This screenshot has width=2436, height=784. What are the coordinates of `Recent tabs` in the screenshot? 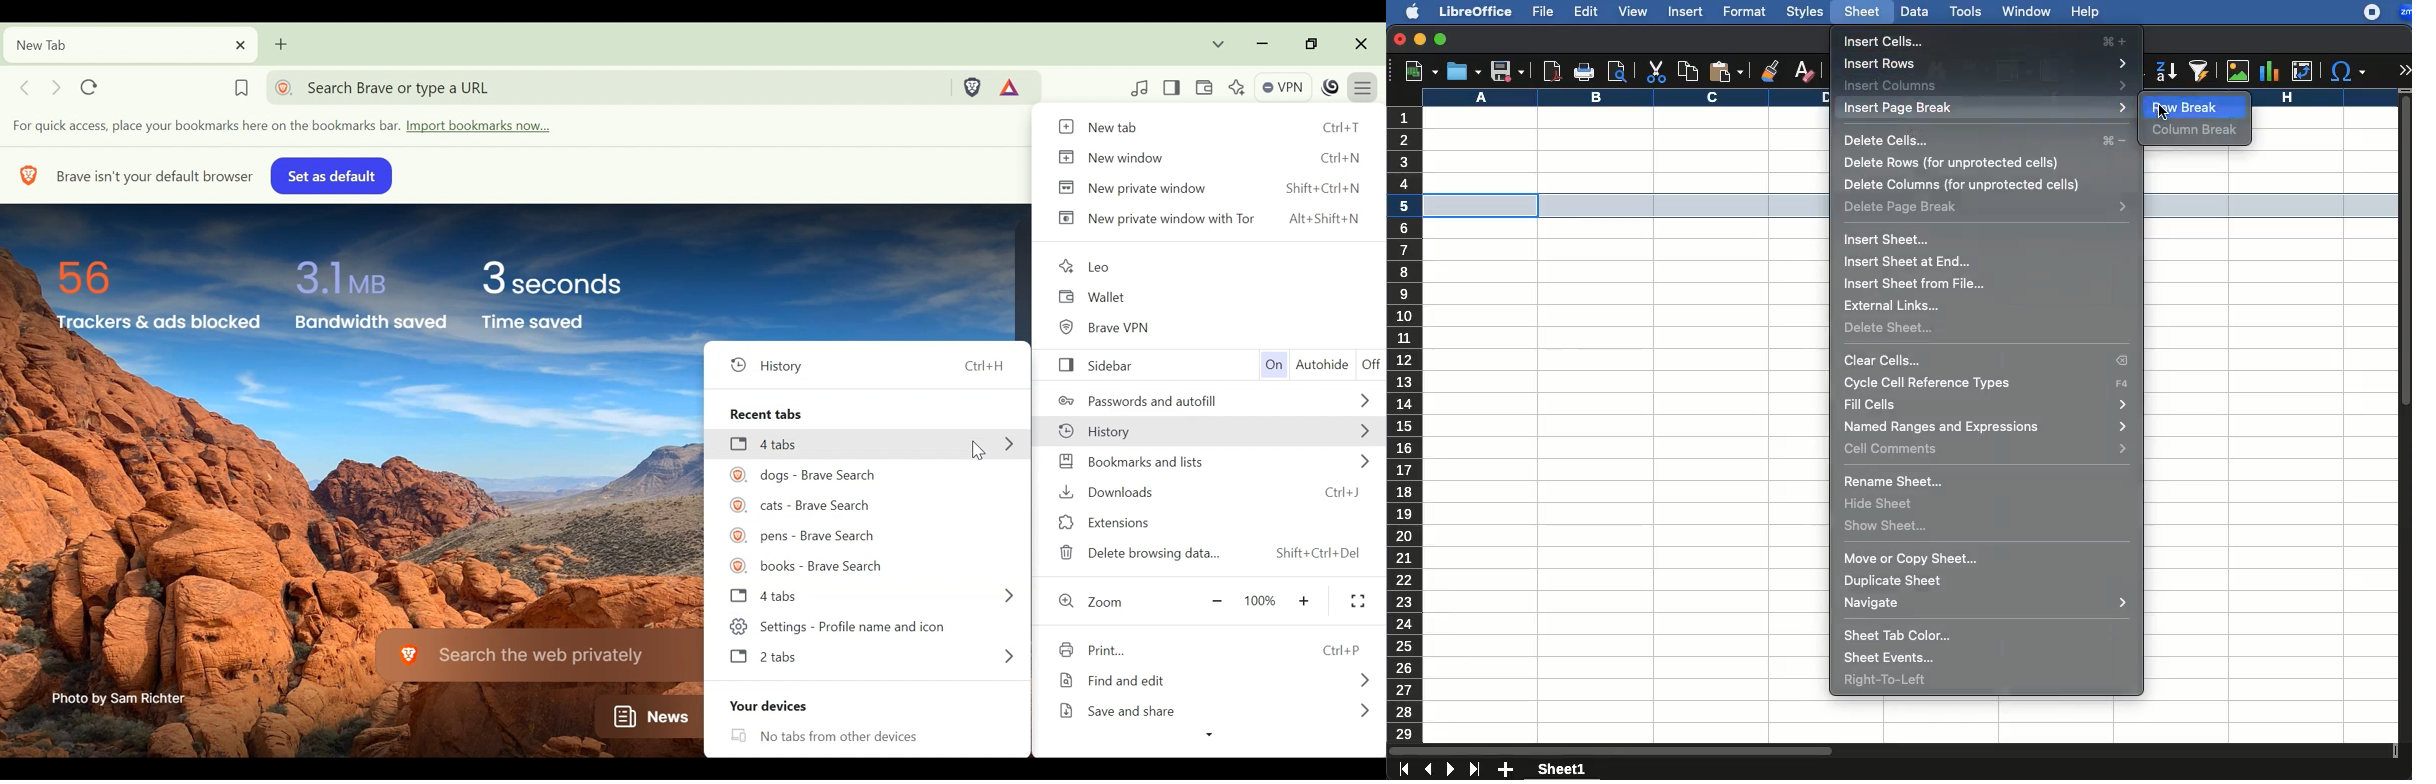 It's located at (768, 412).